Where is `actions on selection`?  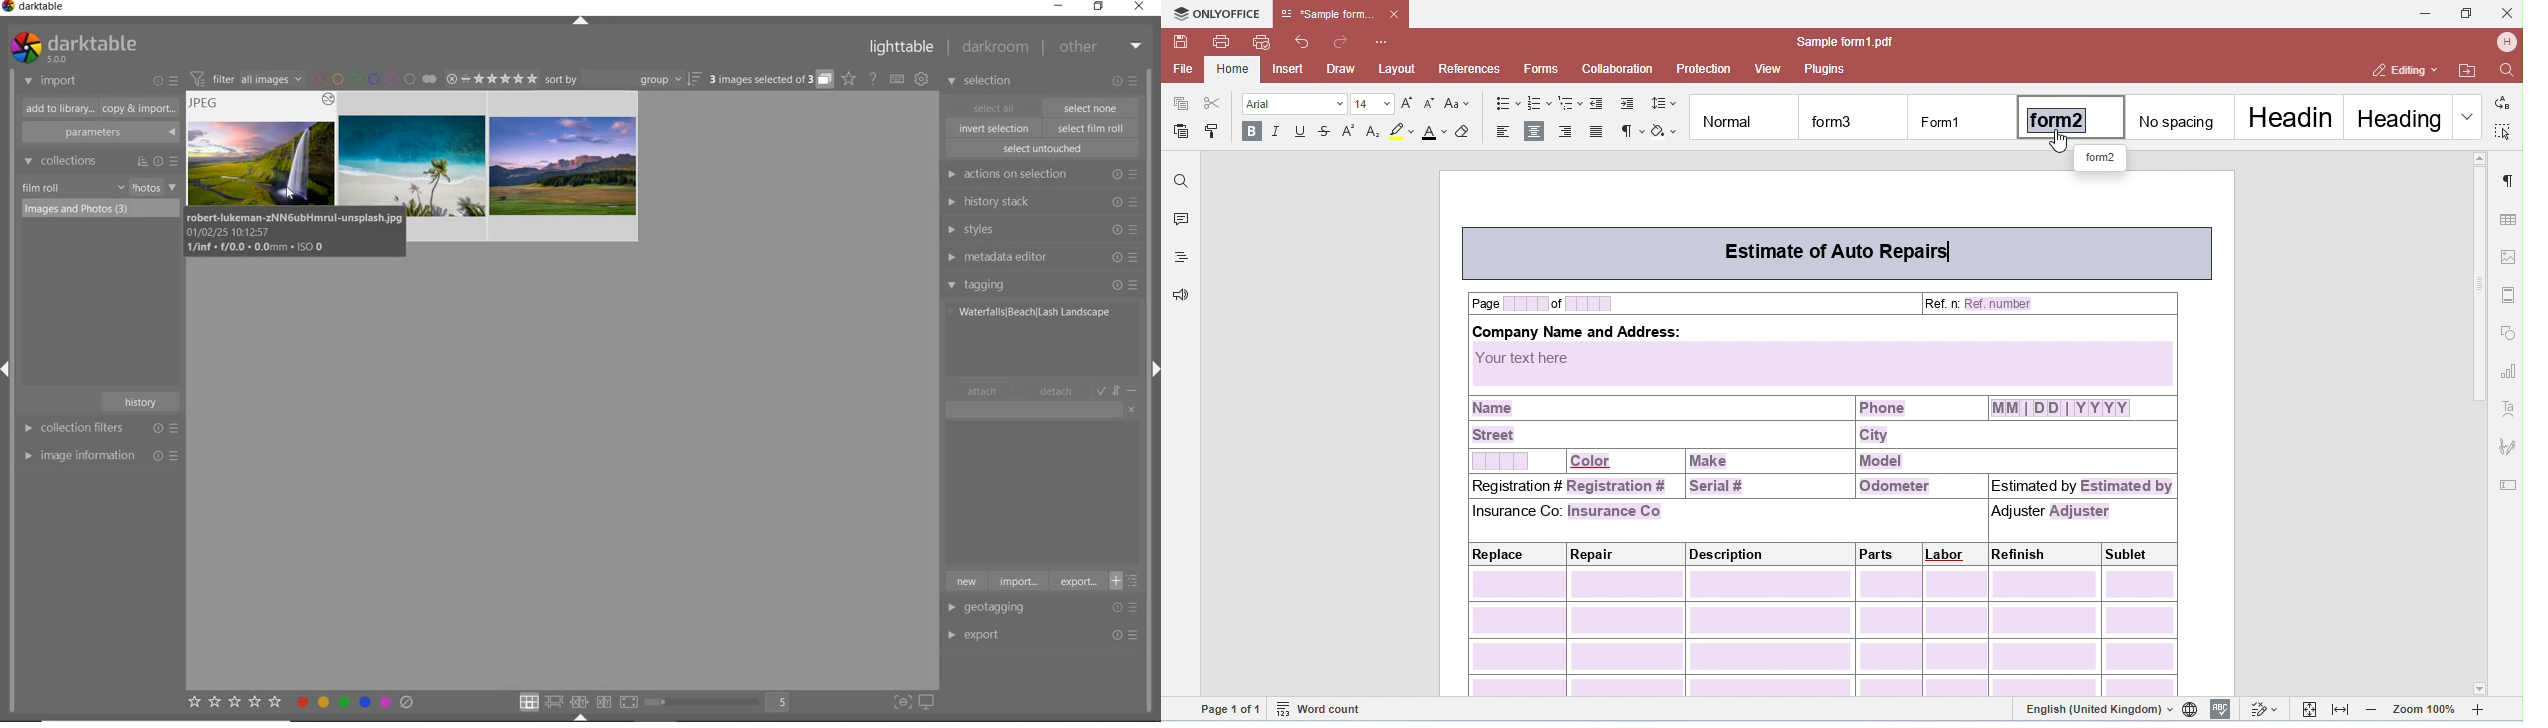 actions on selection is located at coordinates (1040, 174).